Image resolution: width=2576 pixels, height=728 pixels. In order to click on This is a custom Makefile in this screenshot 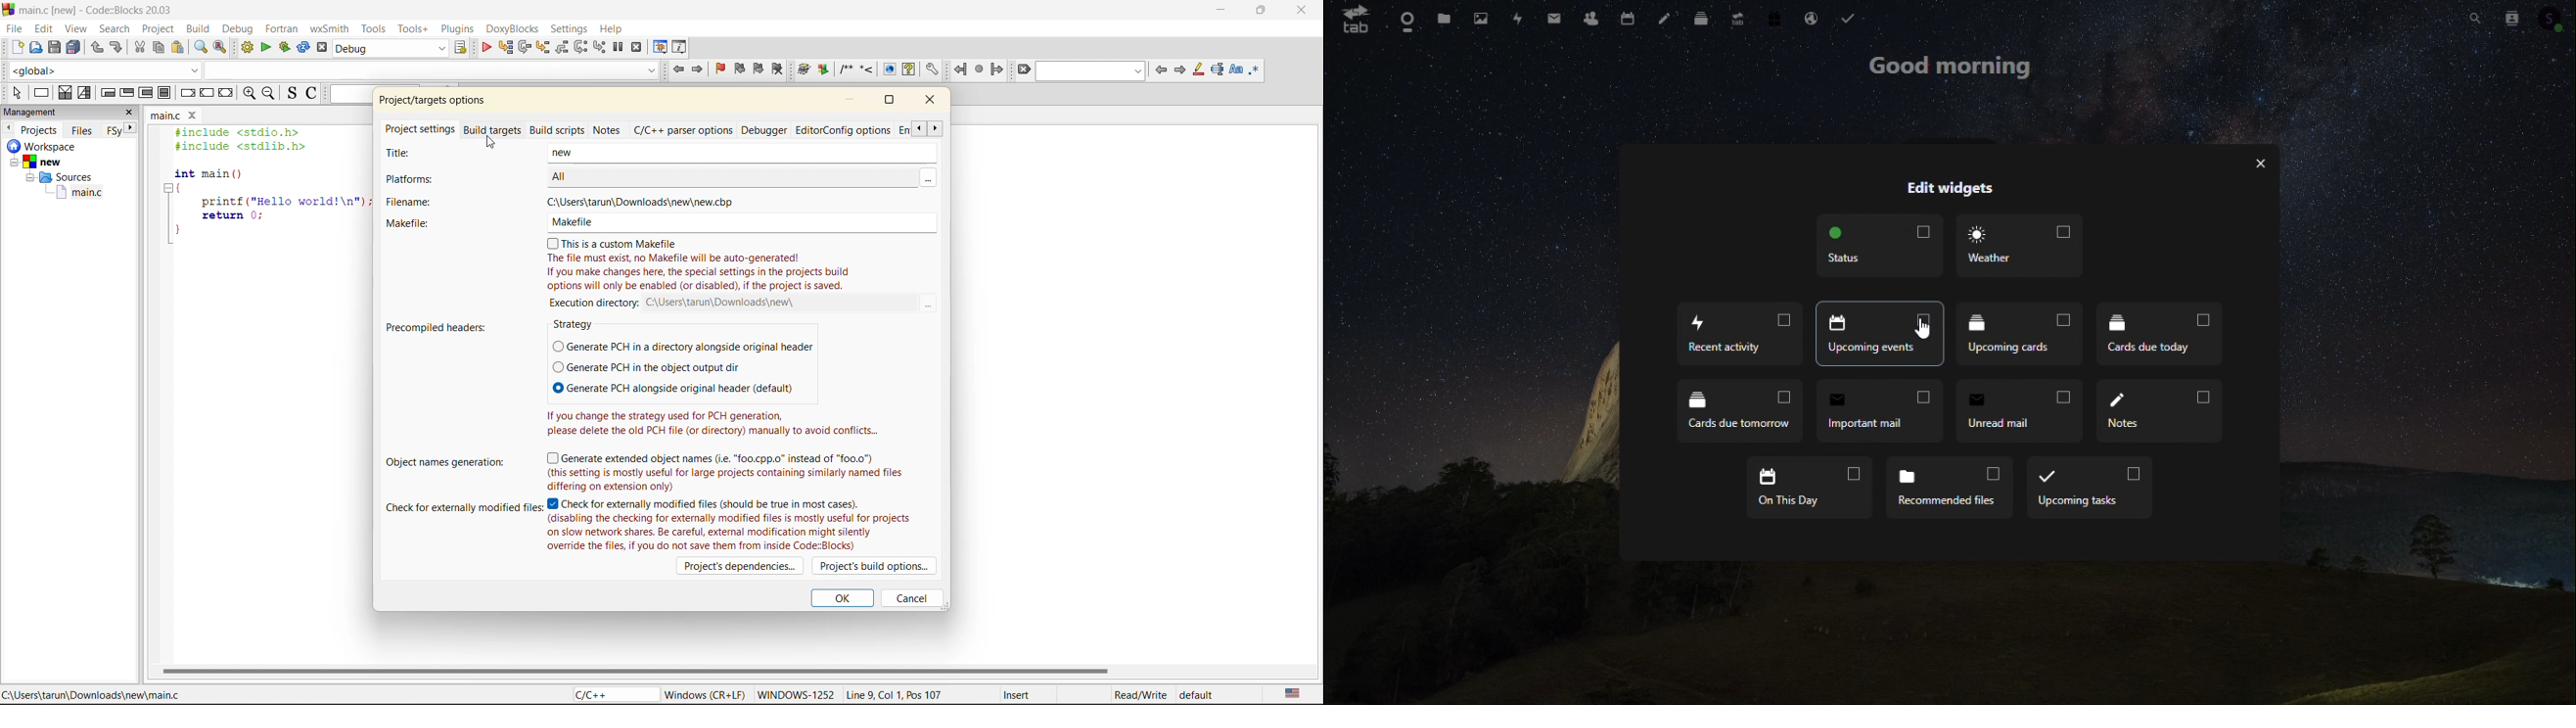, I will do `click(621, 242)`.